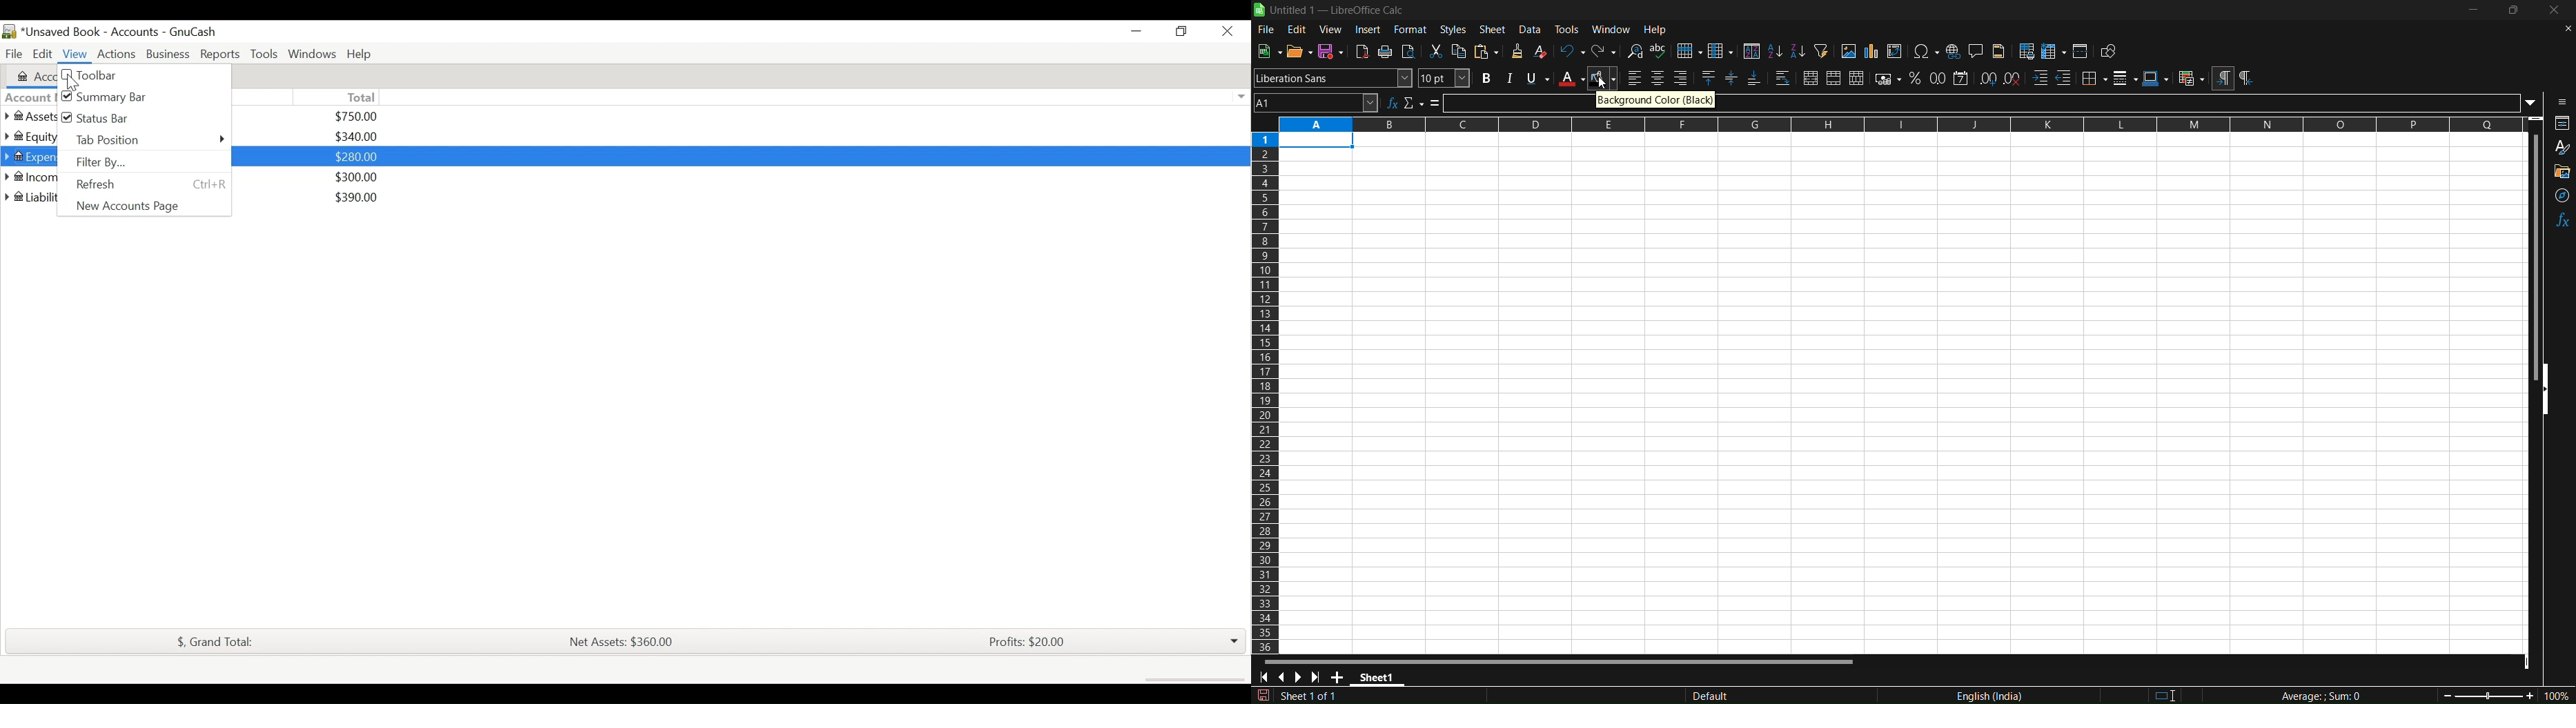 The width and height of the screenshot is (2576, 728). Describe the element at coordinates (2065, 78) in the screenshot. I see `decrease indent` at that location.